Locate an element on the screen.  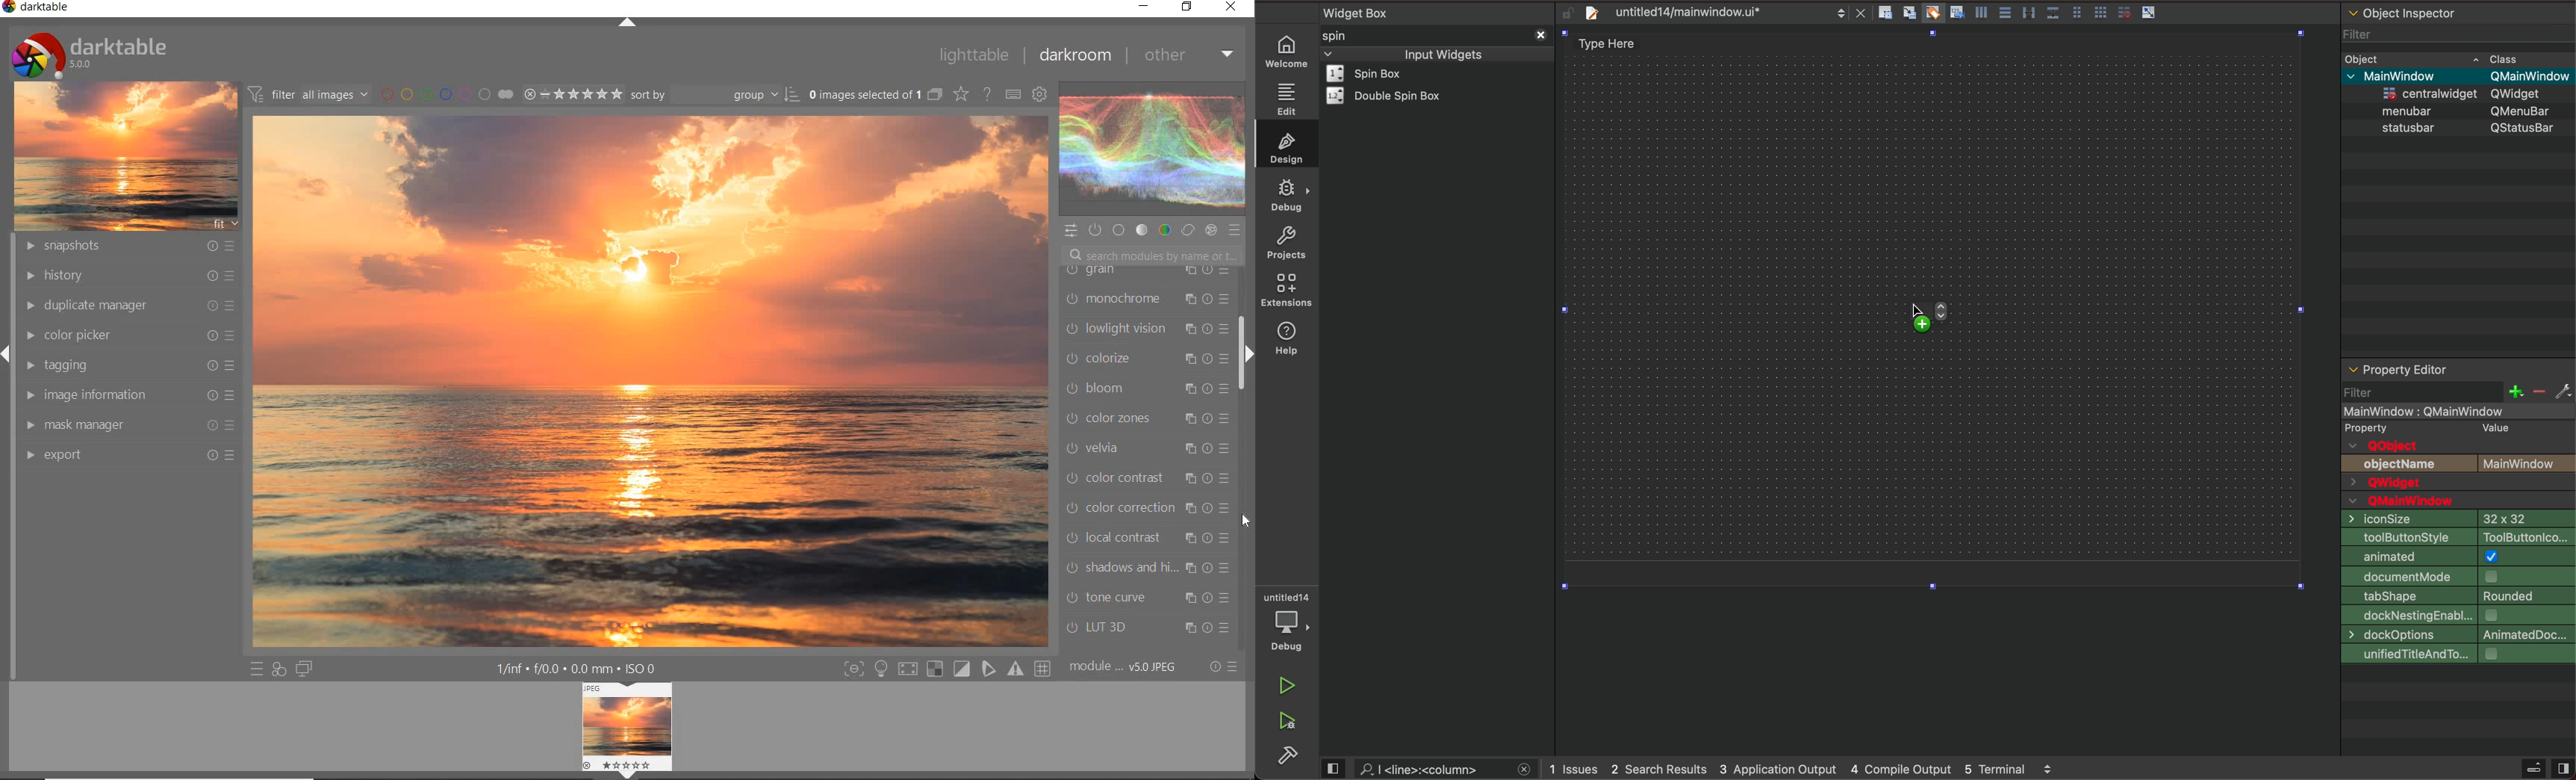
lighttable is located at coordinates (972, 55).